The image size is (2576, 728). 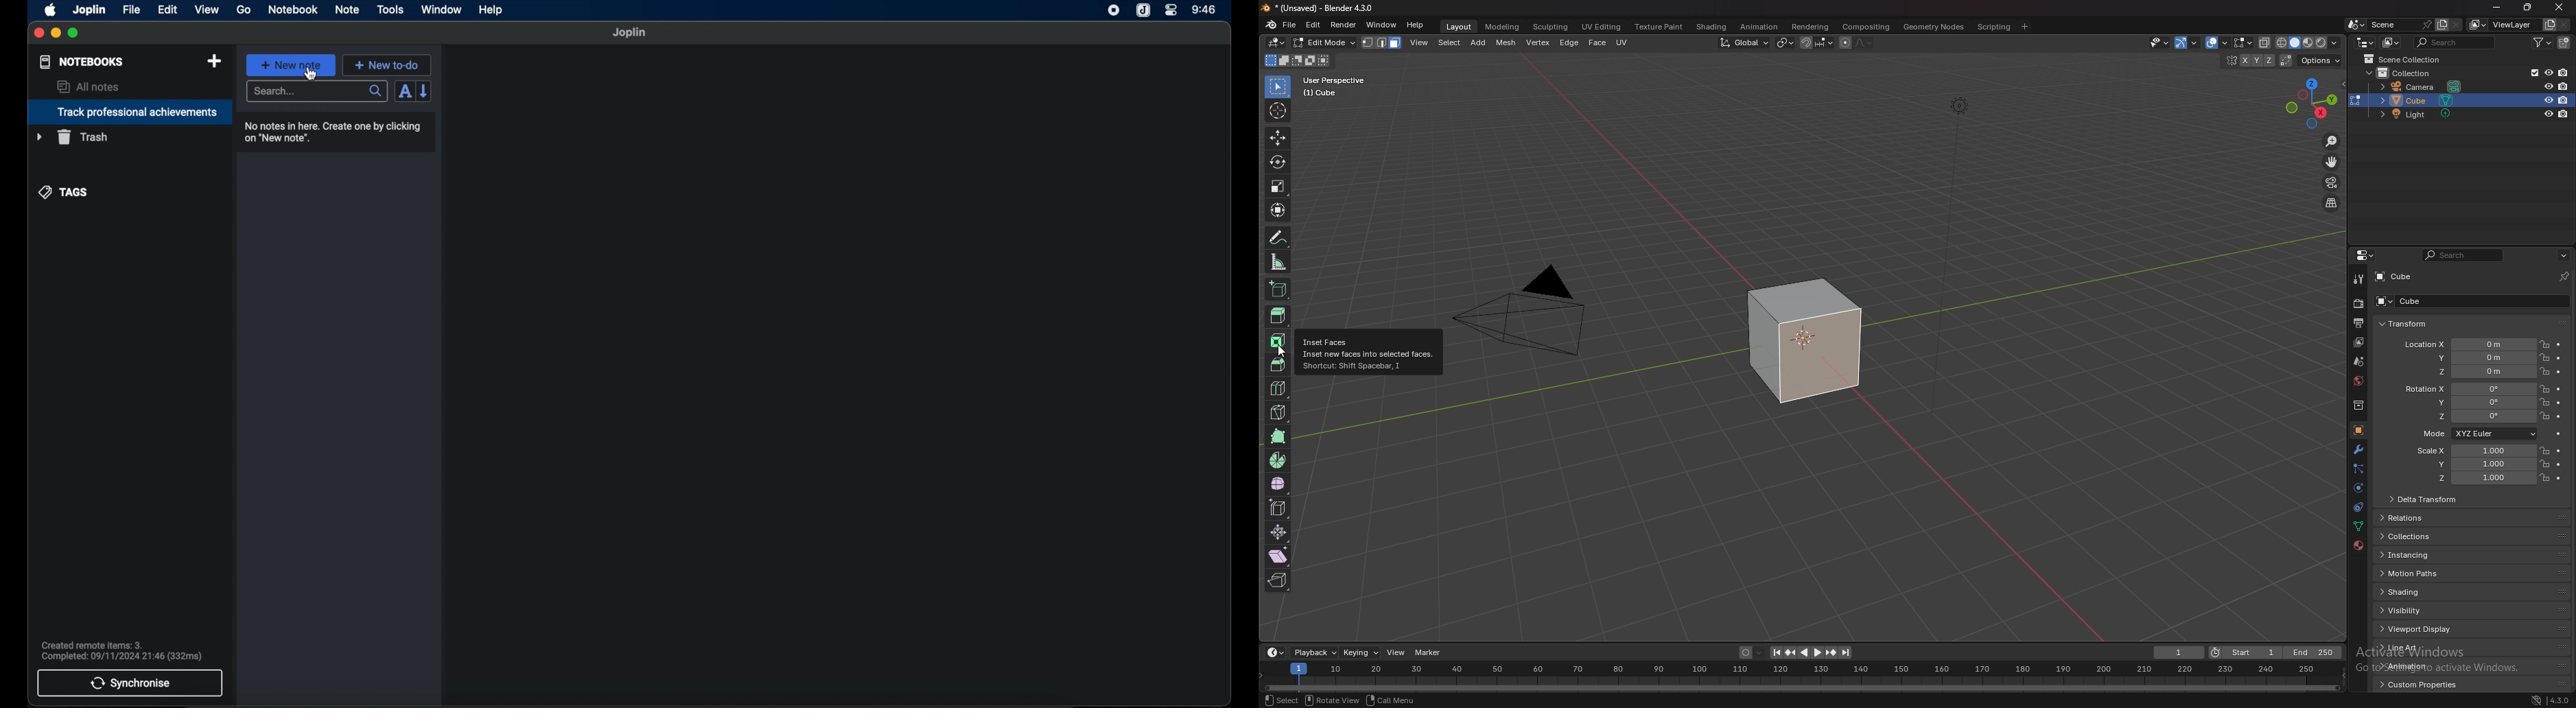 What do you see at coordinates (2266, 43) in the screenshot?
I see `toggle xray` at bounding box center [2266, 43].